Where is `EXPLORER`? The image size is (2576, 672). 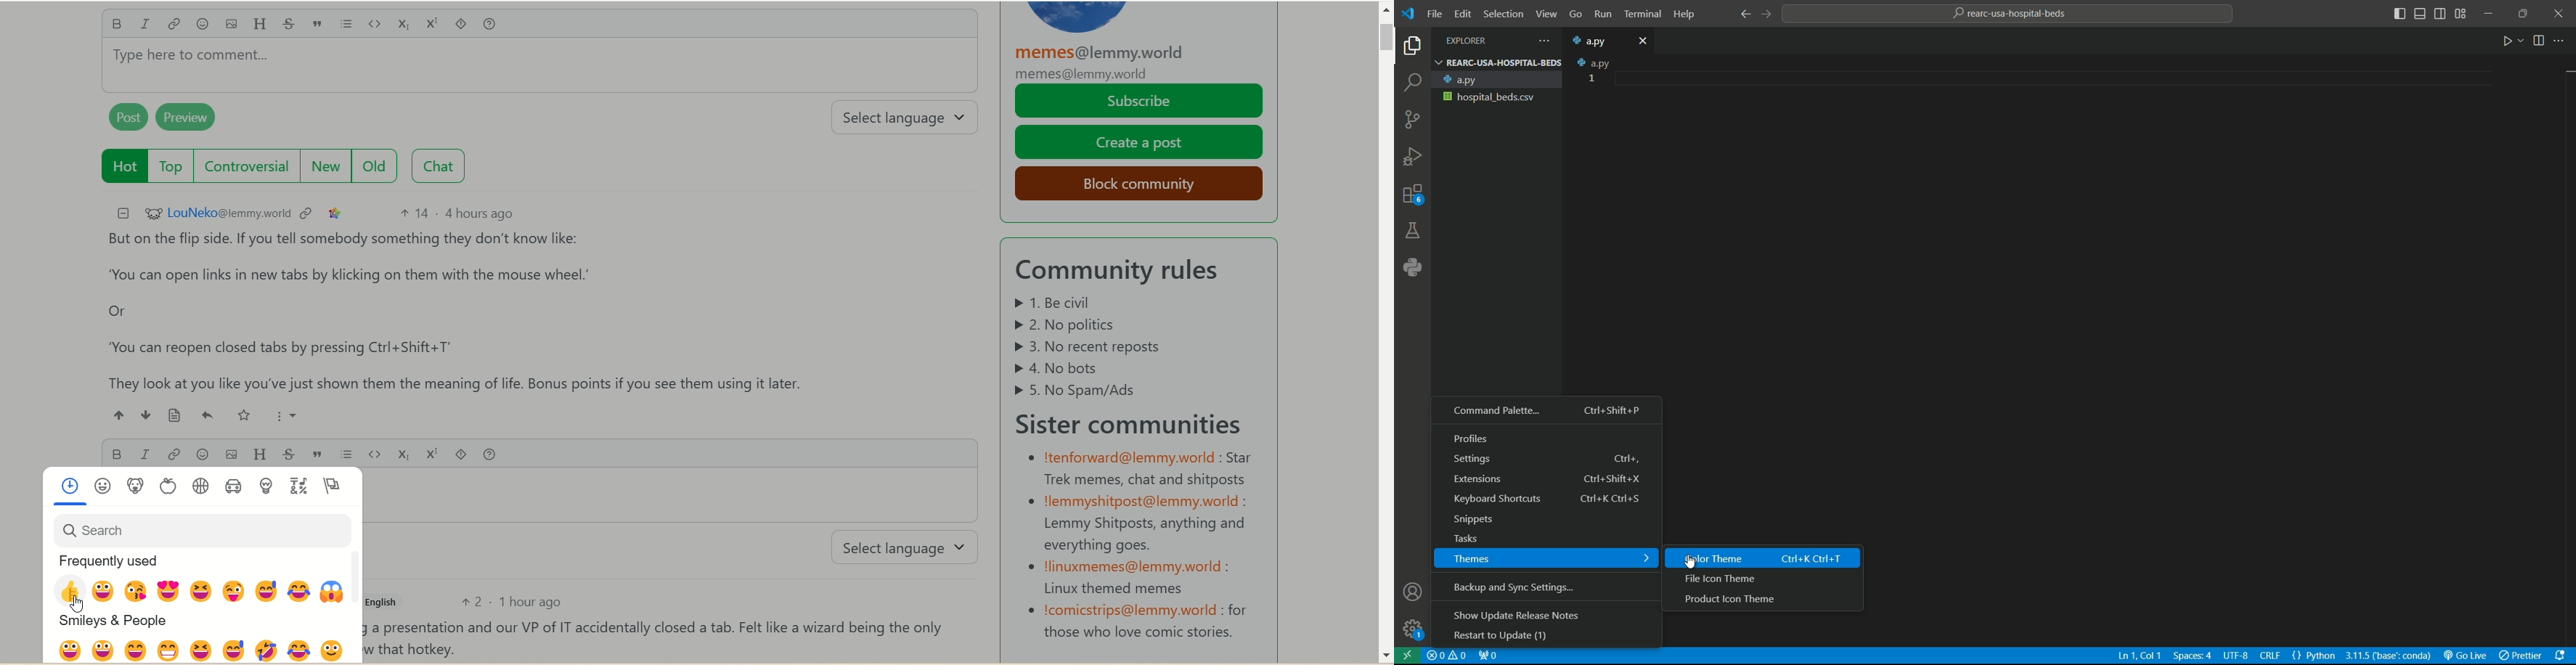 EXPLORER is located at coordinates (1477, 41).